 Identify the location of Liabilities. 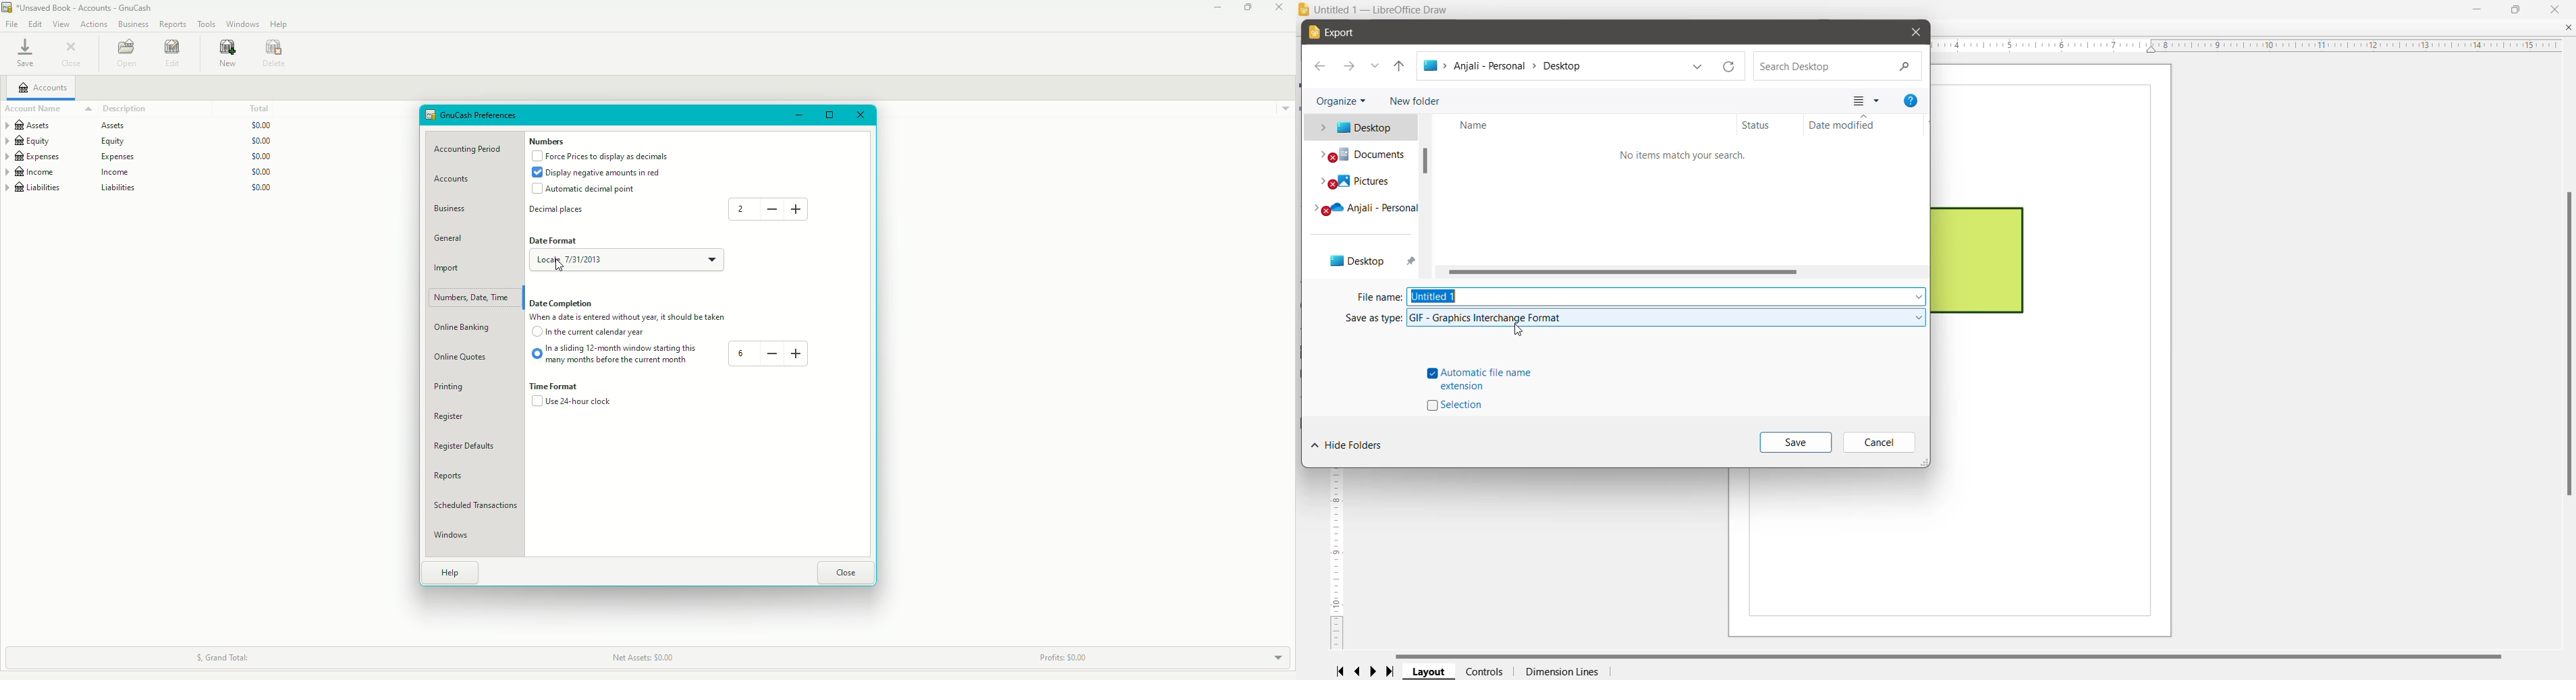
(140, 189).